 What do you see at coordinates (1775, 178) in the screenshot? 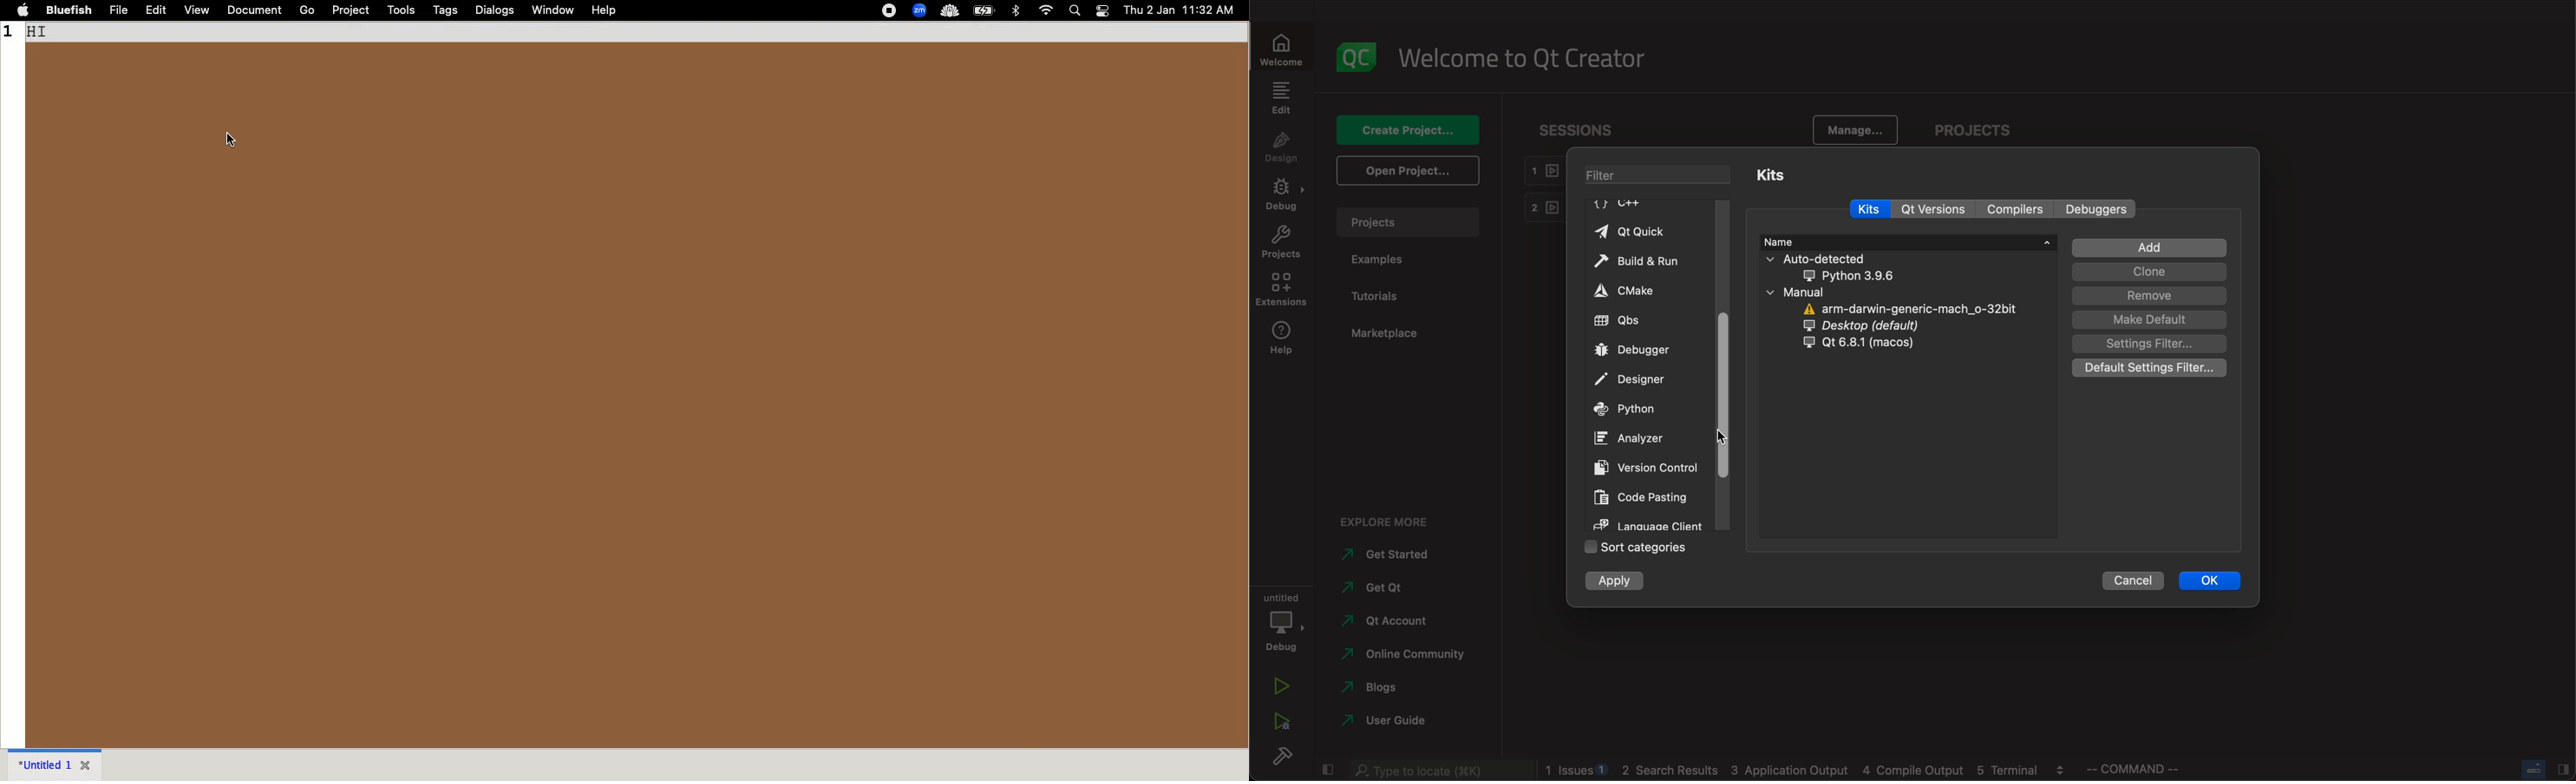
I see `kits` at bounding box center [1775, 178].